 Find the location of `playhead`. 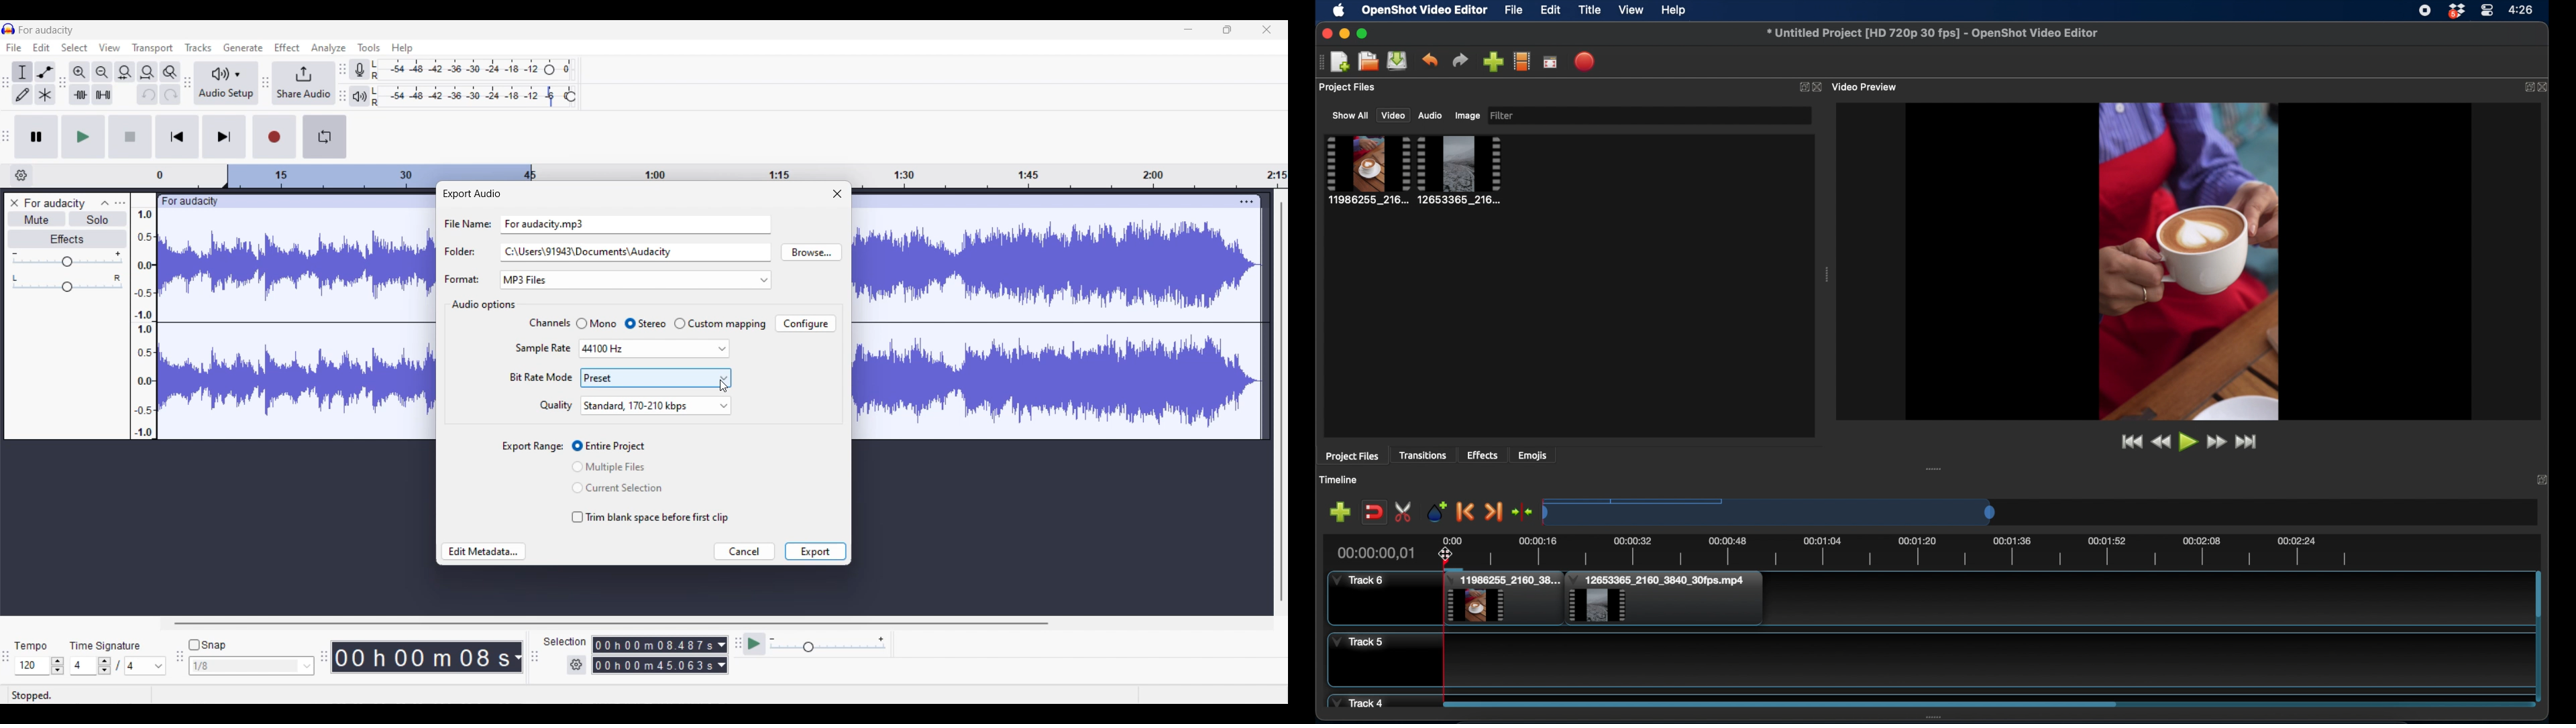

playhead is located at coordinates (1446, 662).